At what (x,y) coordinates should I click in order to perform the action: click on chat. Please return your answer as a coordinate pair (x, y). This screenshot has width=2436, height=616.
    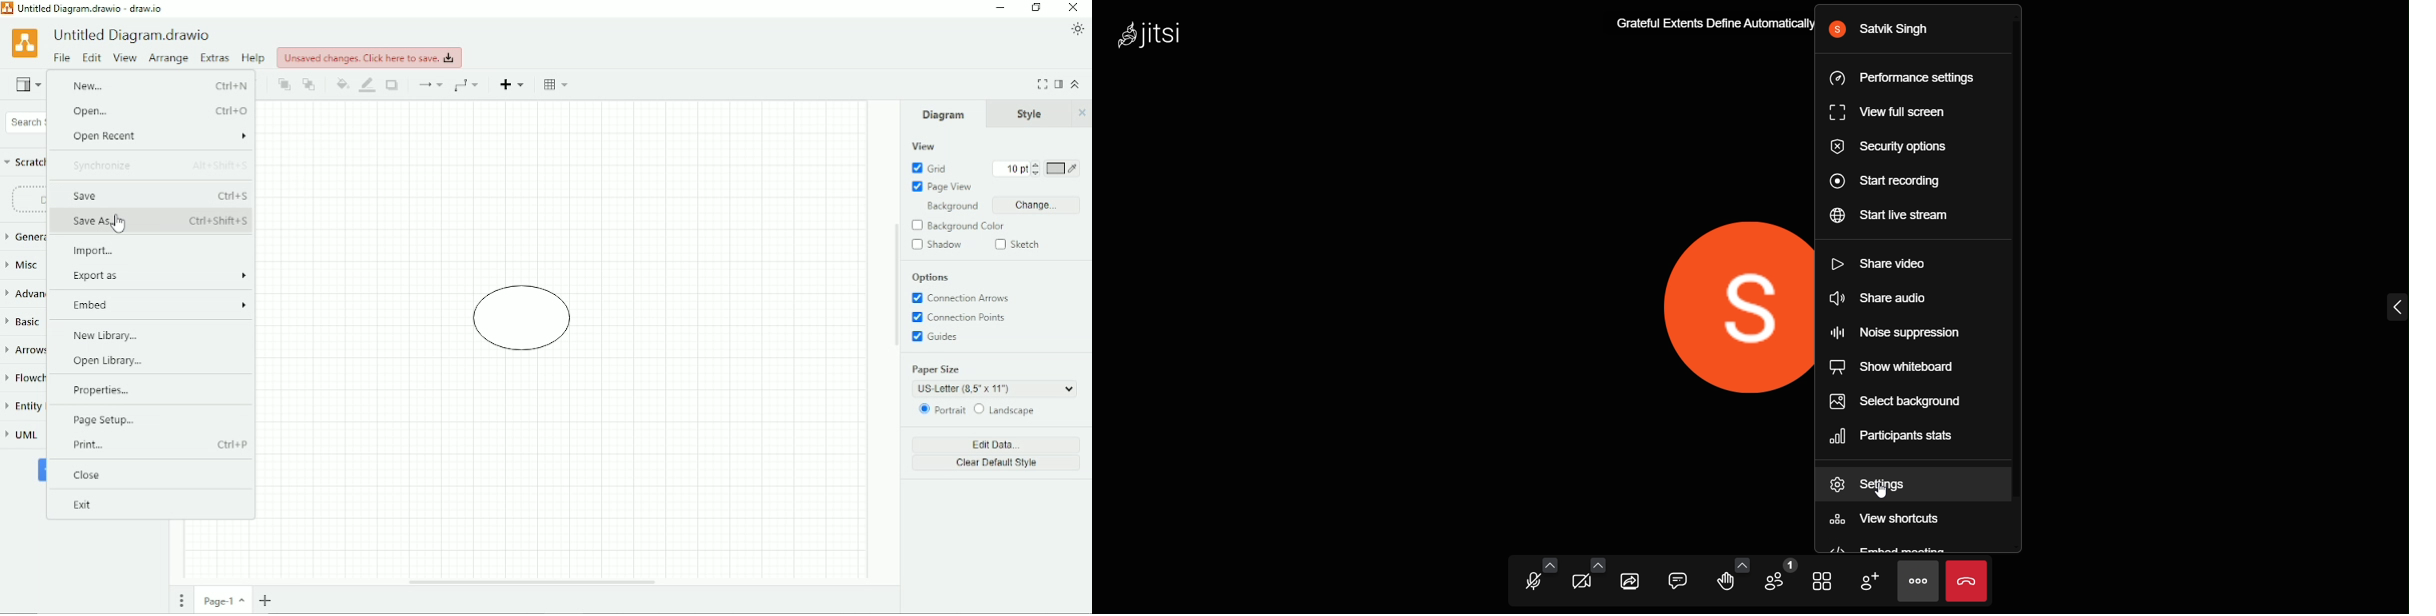
    Looking at the image, I should click on (1674, 580).